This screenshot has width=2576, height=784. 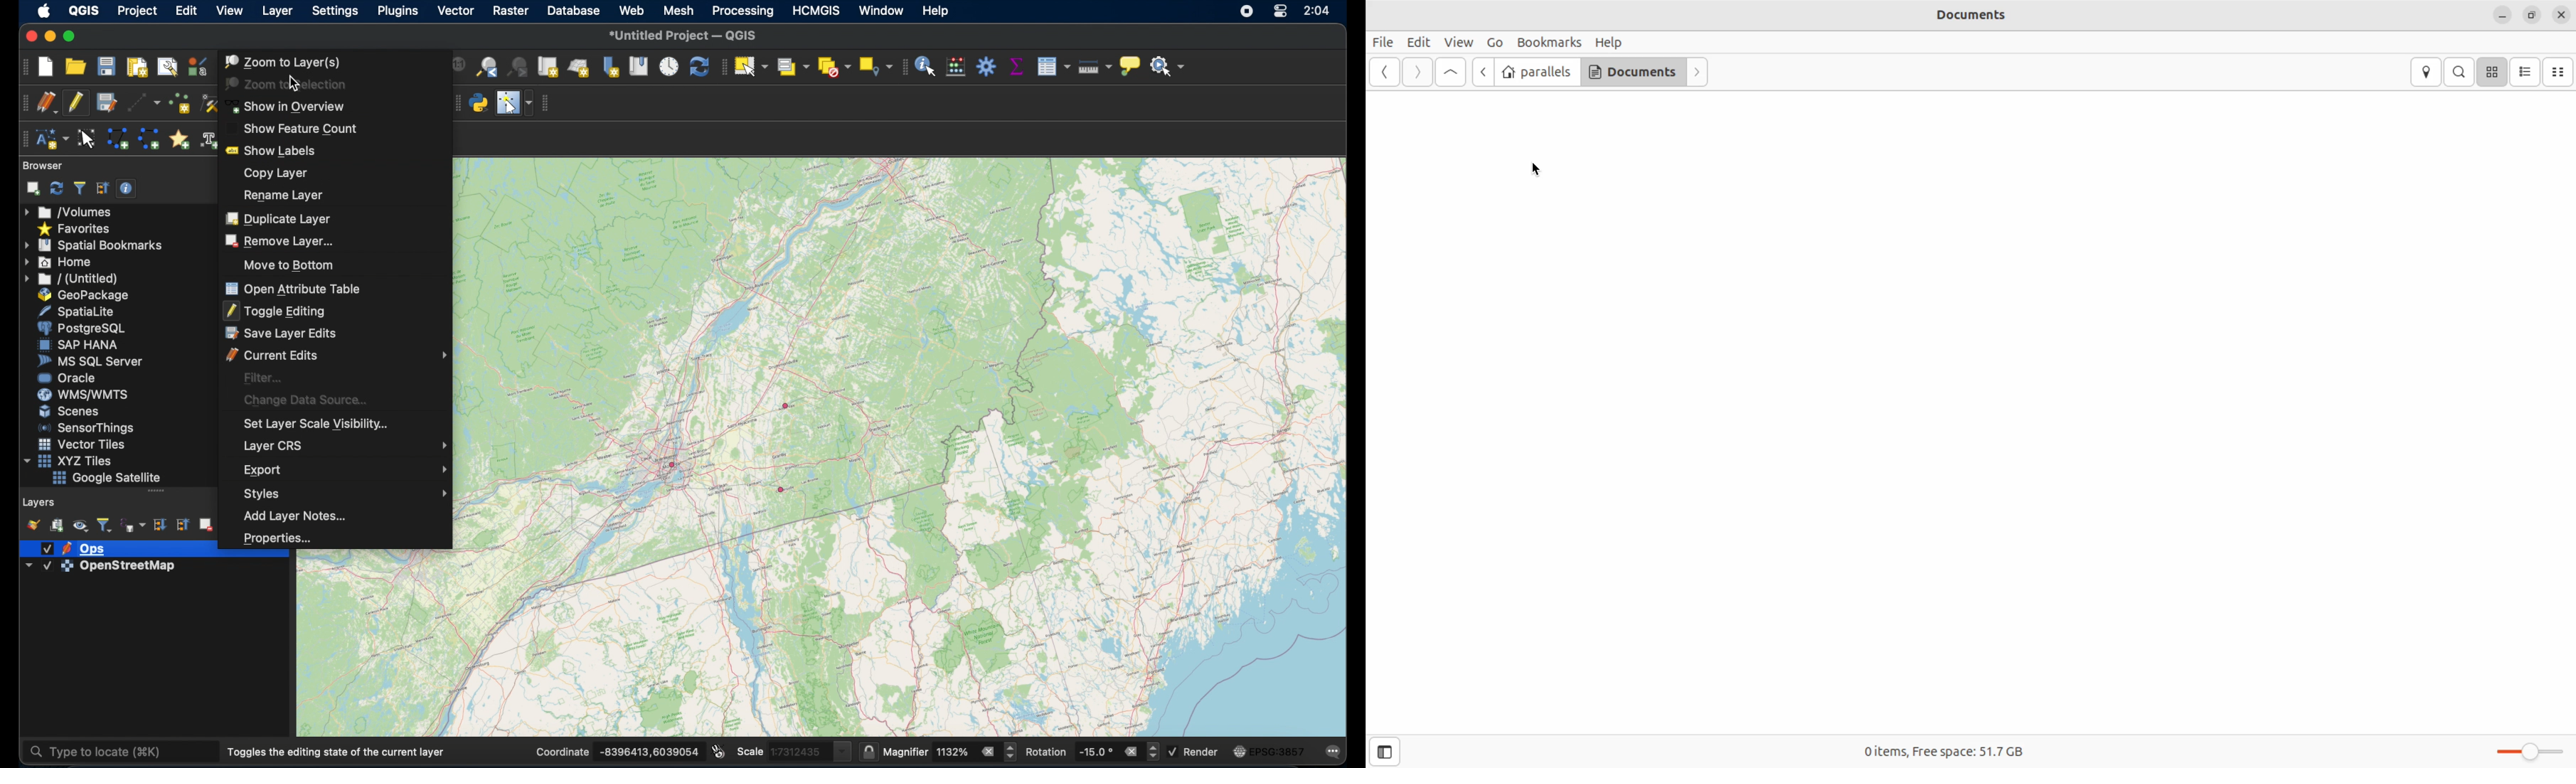 I want to click on python console, so click(x=477, y=103).